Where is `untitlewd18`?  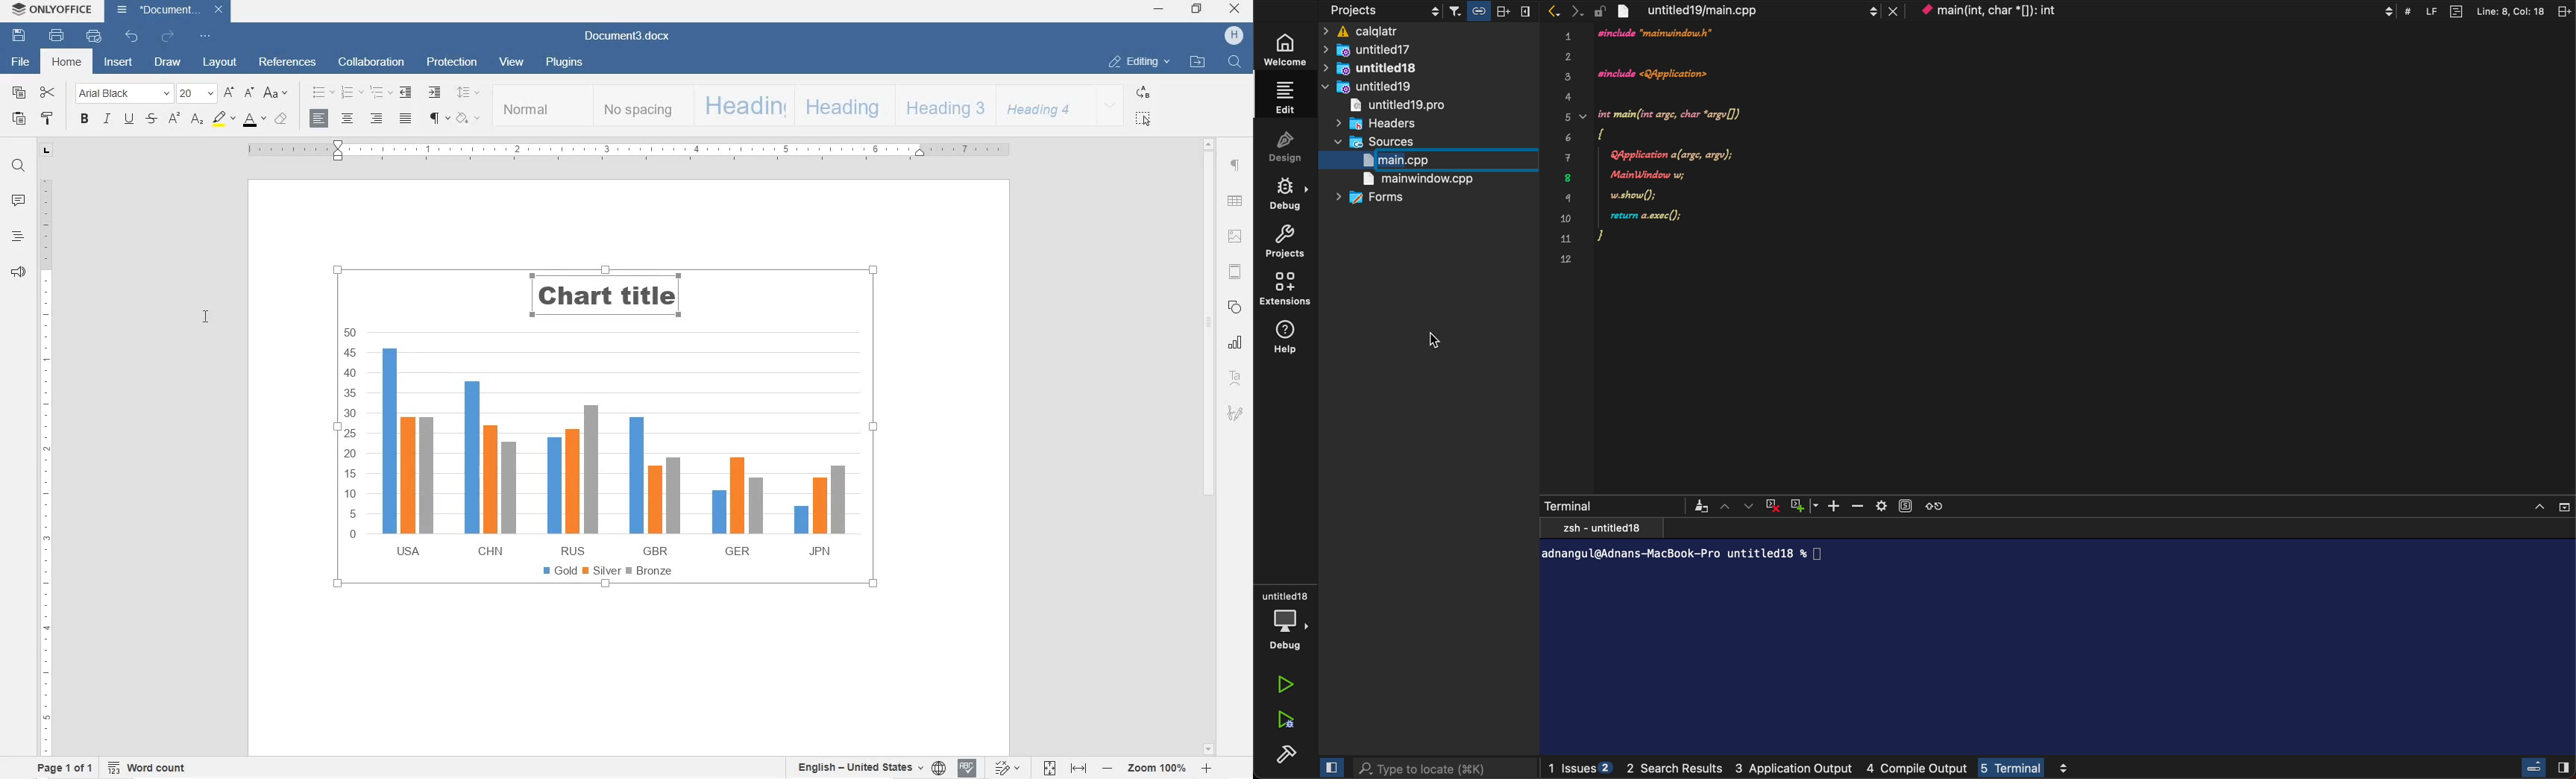
untitlewd18 is located at coordinates (1378, 69).